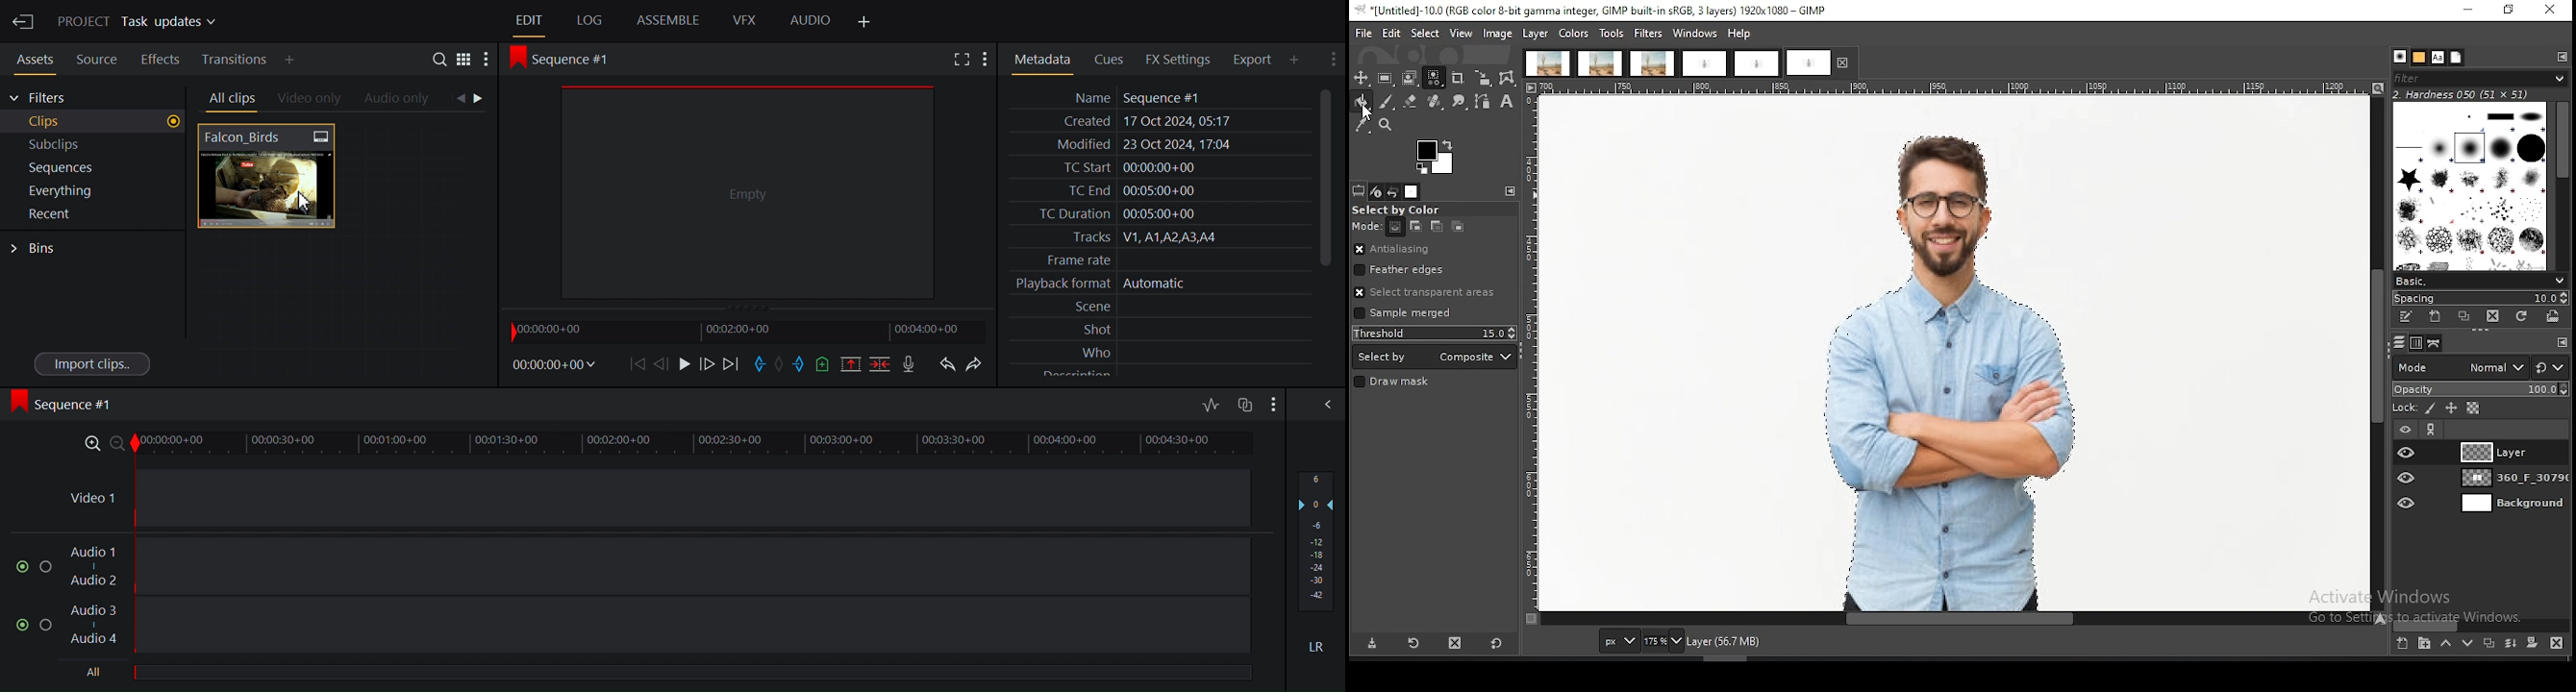 The image size is (2576, 700). I want to click on reset, so click(2551, 366).